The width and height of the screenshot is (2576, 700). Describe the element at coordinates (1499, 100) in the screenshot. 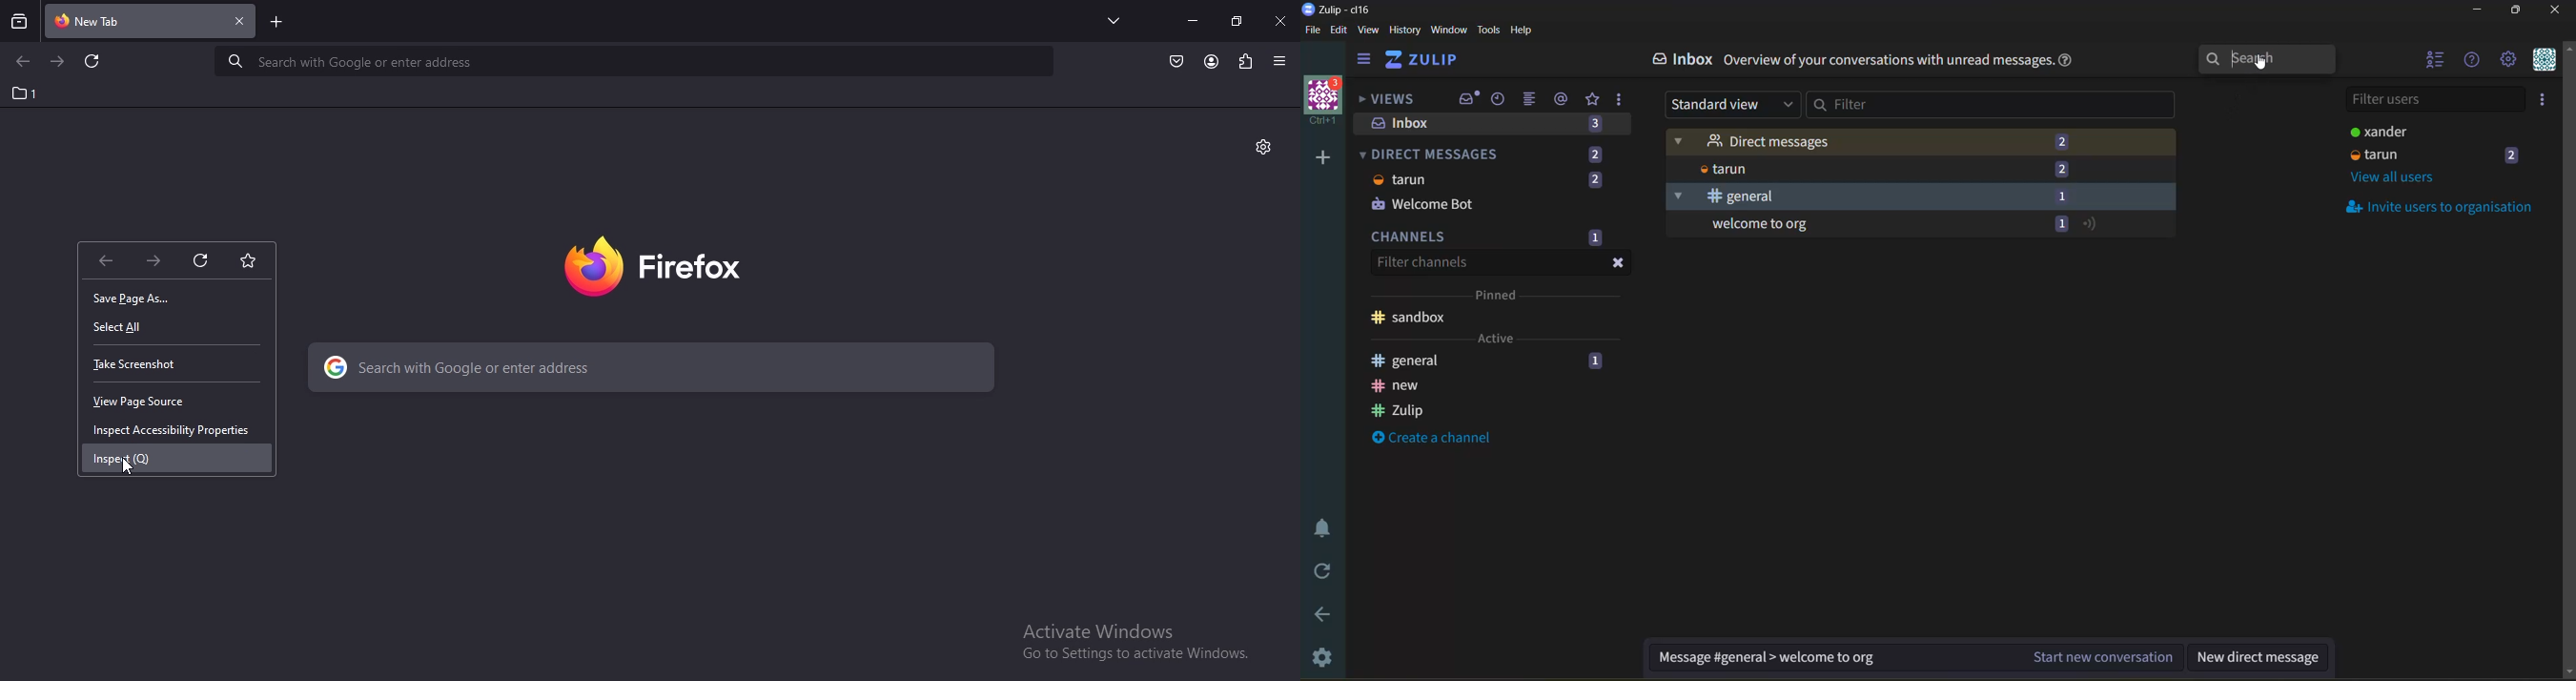

I see `recent conversations` at that location.